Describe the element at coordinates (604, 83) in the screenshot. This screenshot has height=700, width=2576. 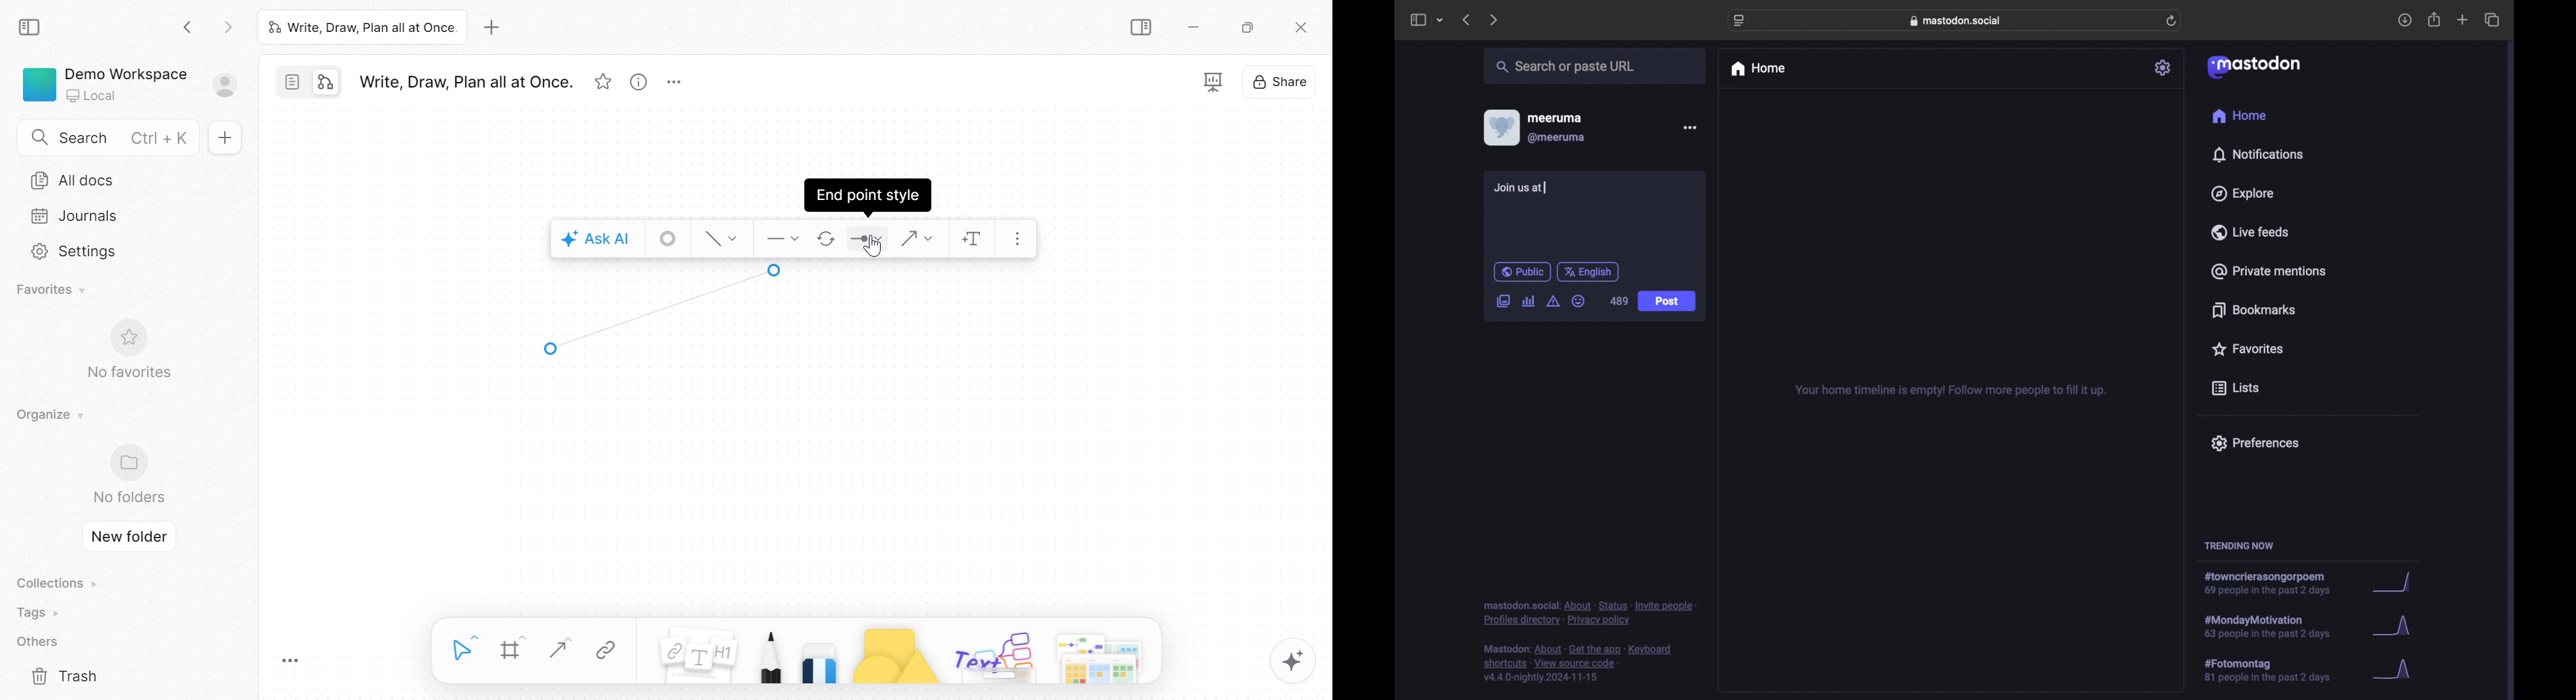
I see `Favorites` at that location.